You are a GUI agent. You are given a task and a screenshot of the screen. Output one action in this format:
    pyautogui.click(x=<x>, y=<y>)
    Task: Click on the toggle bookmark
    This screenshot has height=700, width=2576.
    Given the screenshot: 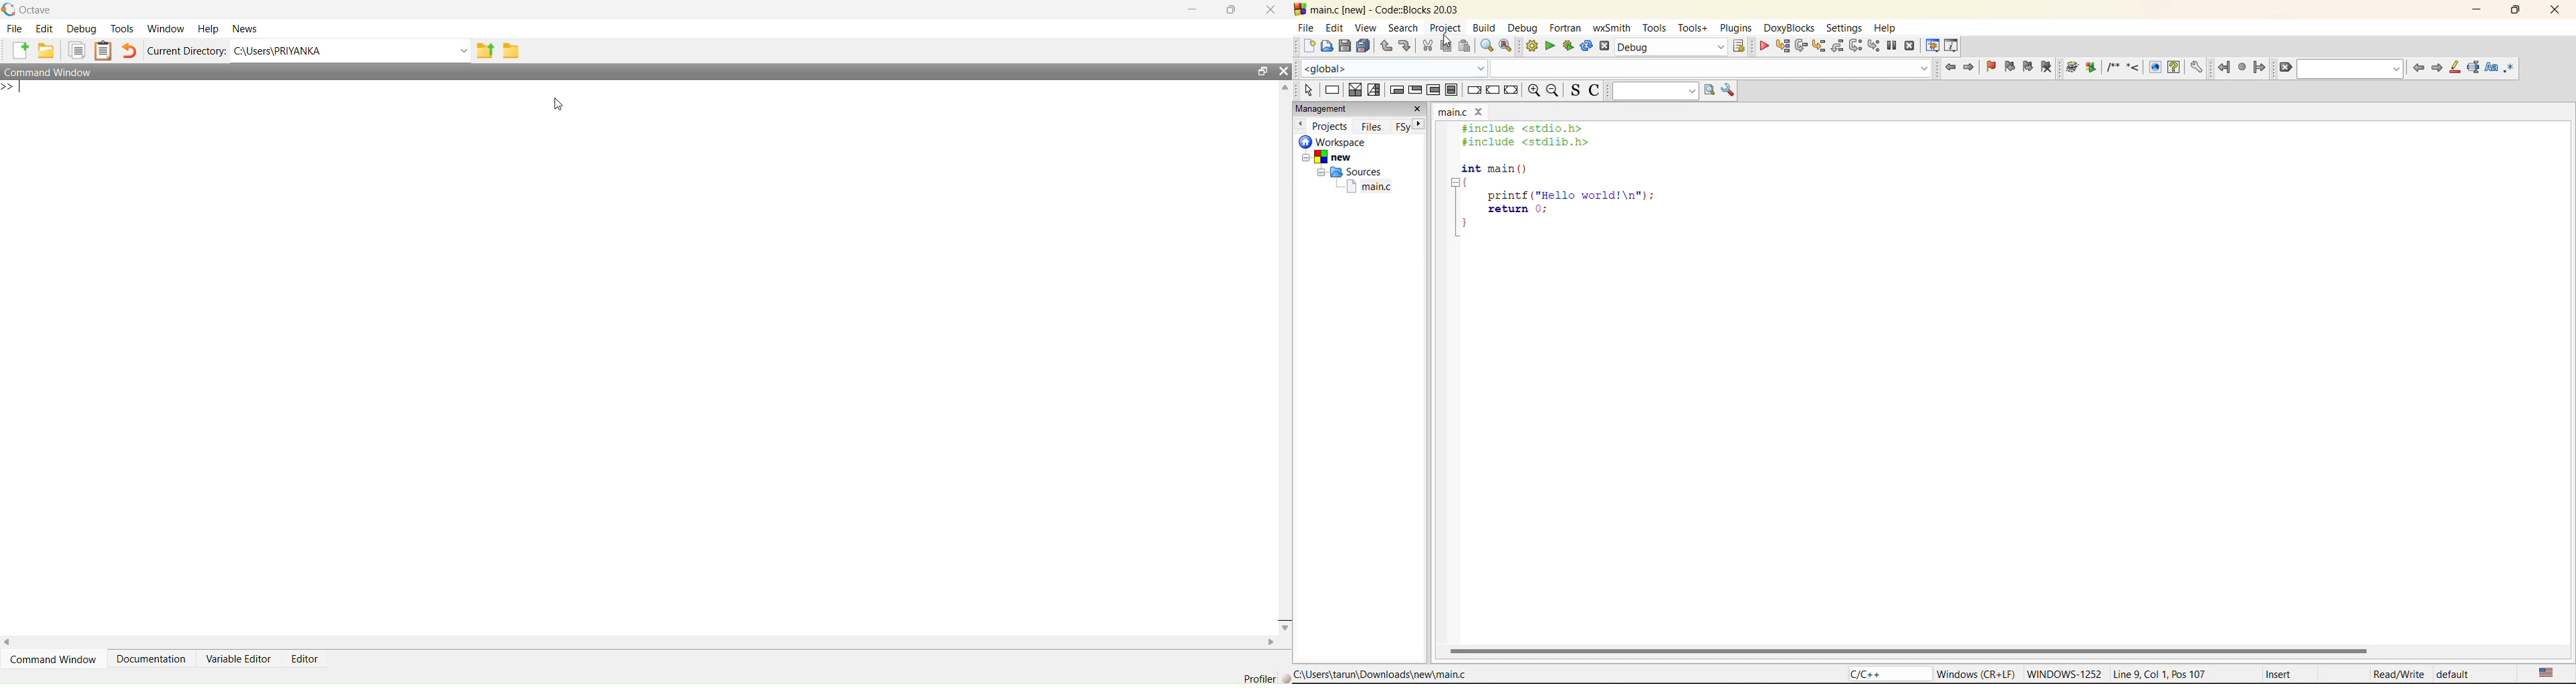 What is the action you would take?
    pyautogui.click(x=1992, y=66)
    